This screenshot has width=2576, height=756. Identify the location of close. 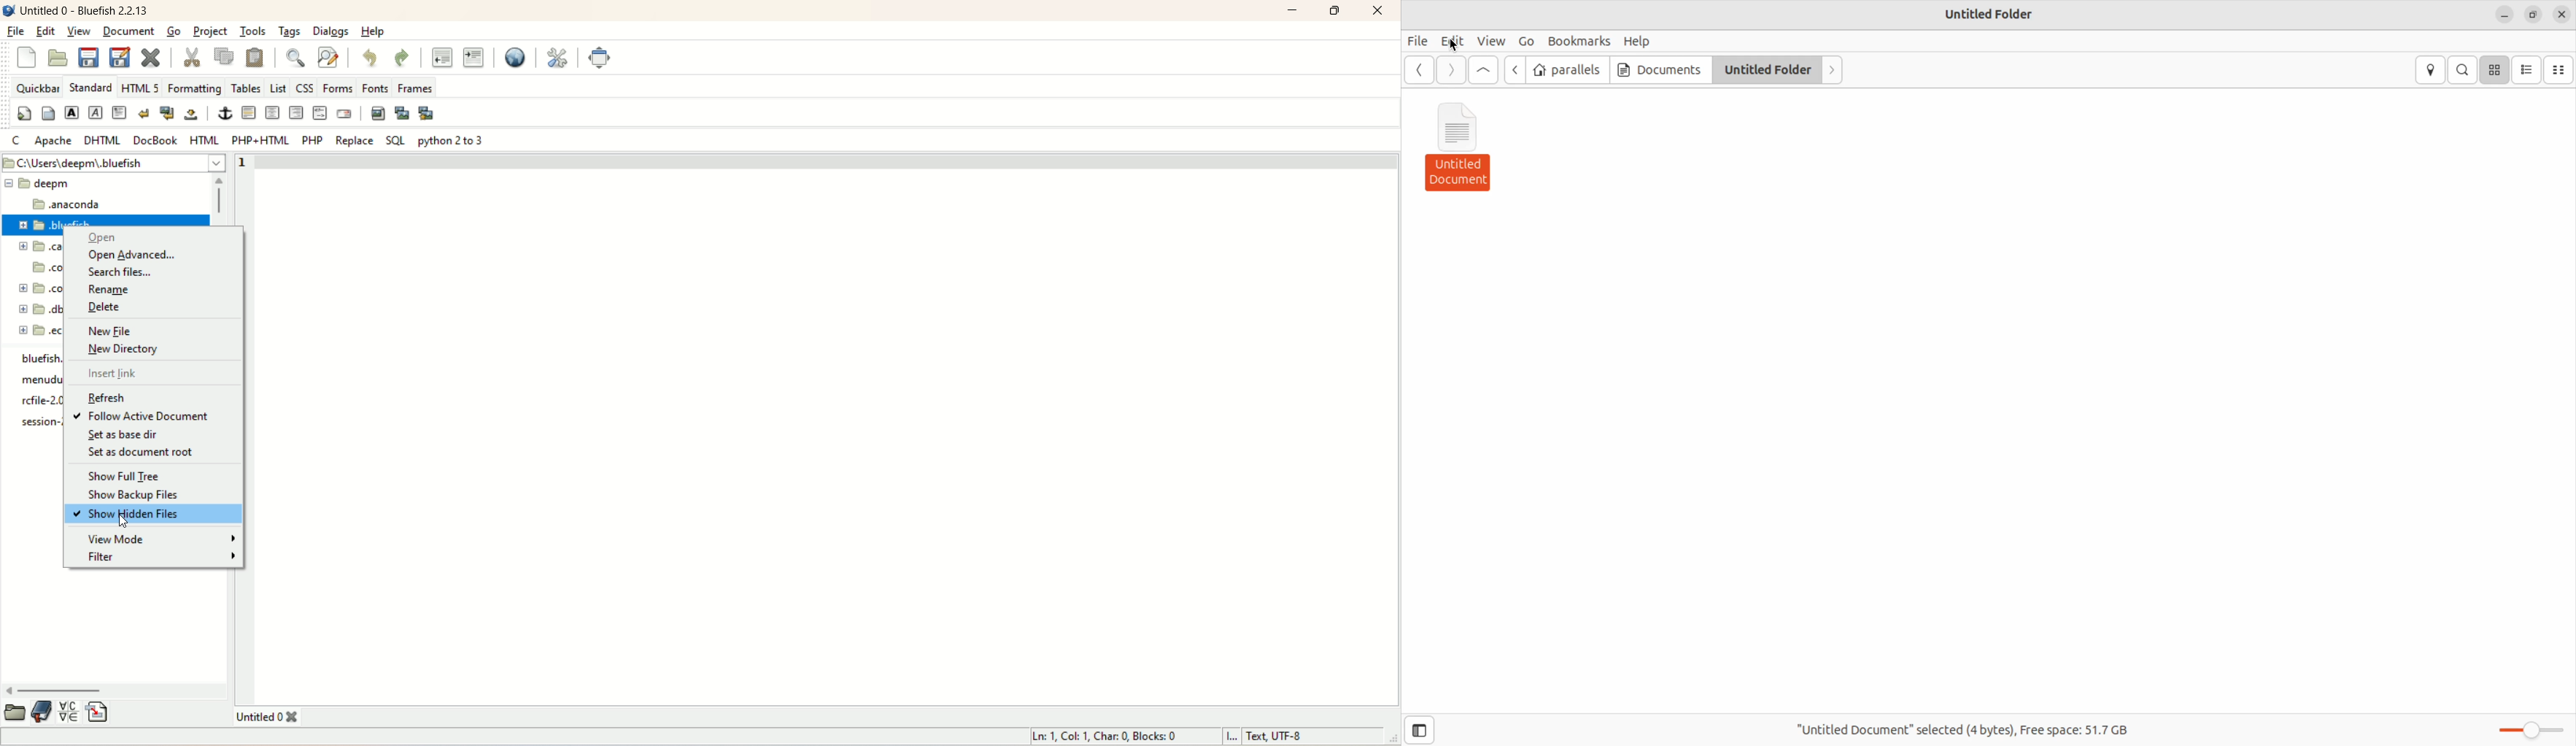
(1376, 12).